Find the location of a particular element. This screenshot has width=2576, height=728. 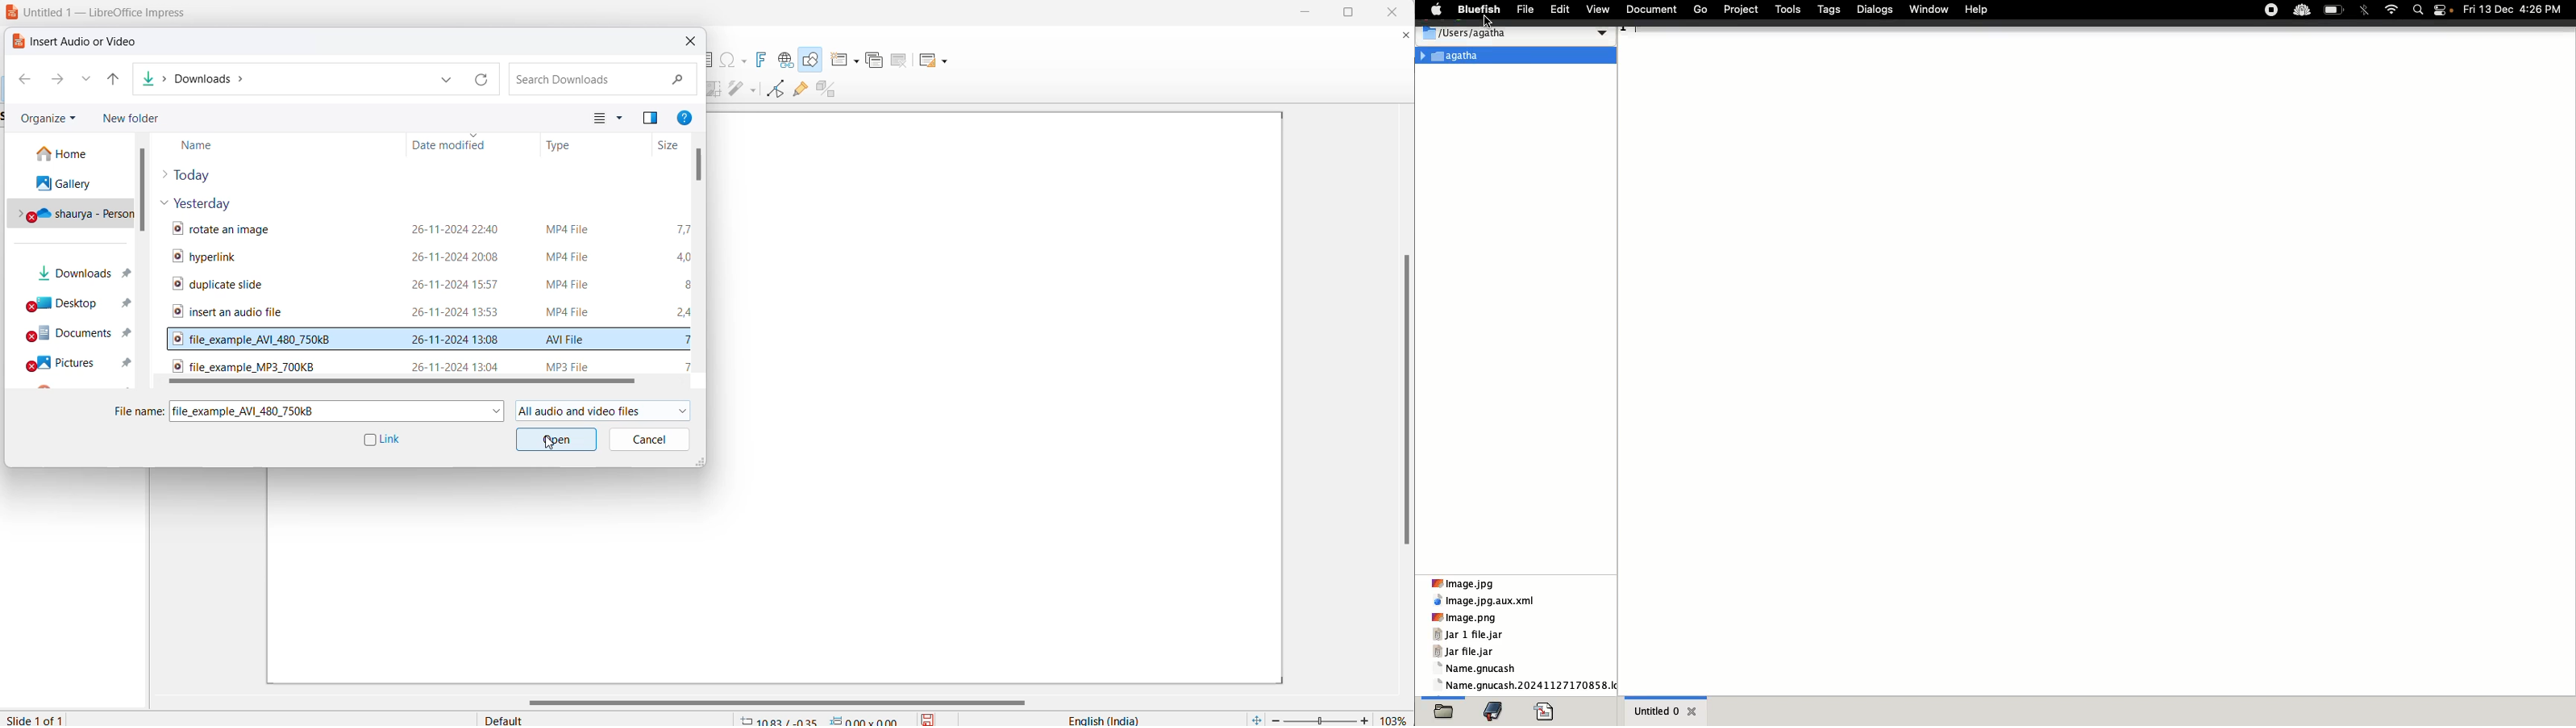

delete slide is located at coordinates (901, 60).